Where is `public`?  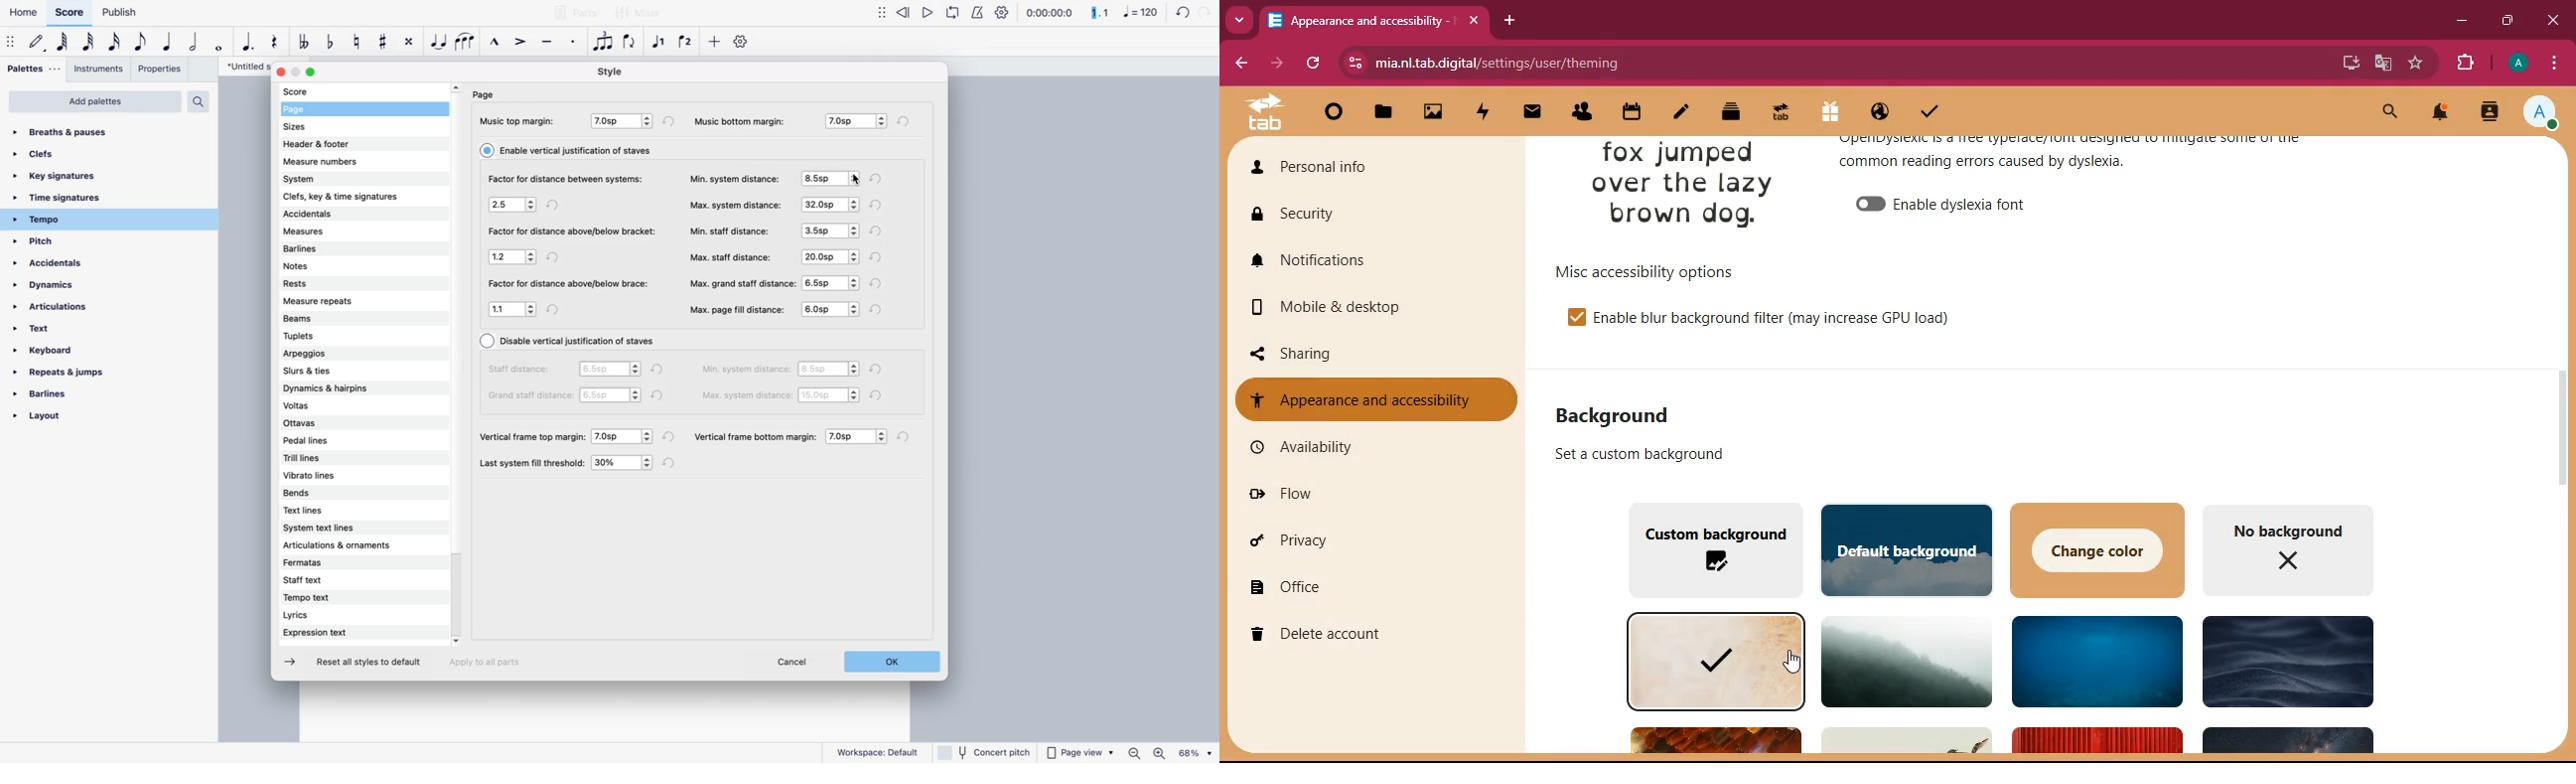 public is located at coordinates (1878, 115).